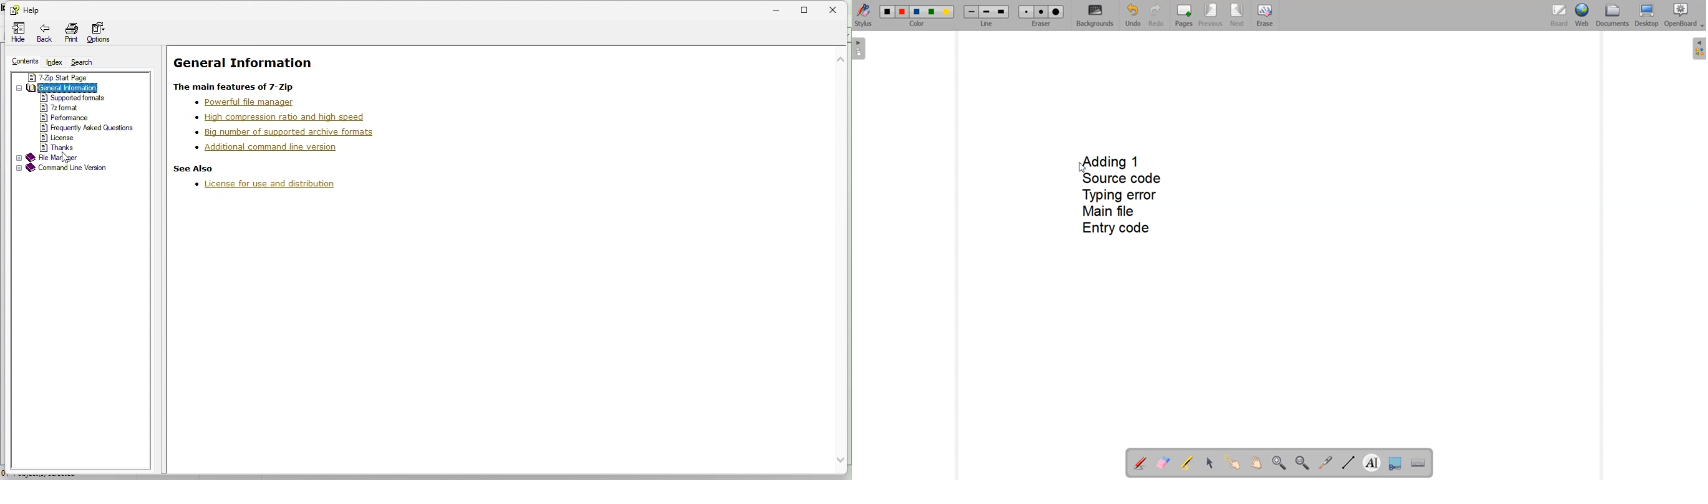 This screenshot has width=1708, height=504. What do you see at coordinates (1095, 16) in the screenshot?
I see `Backgrounds` at bounding box center [1095, 16].